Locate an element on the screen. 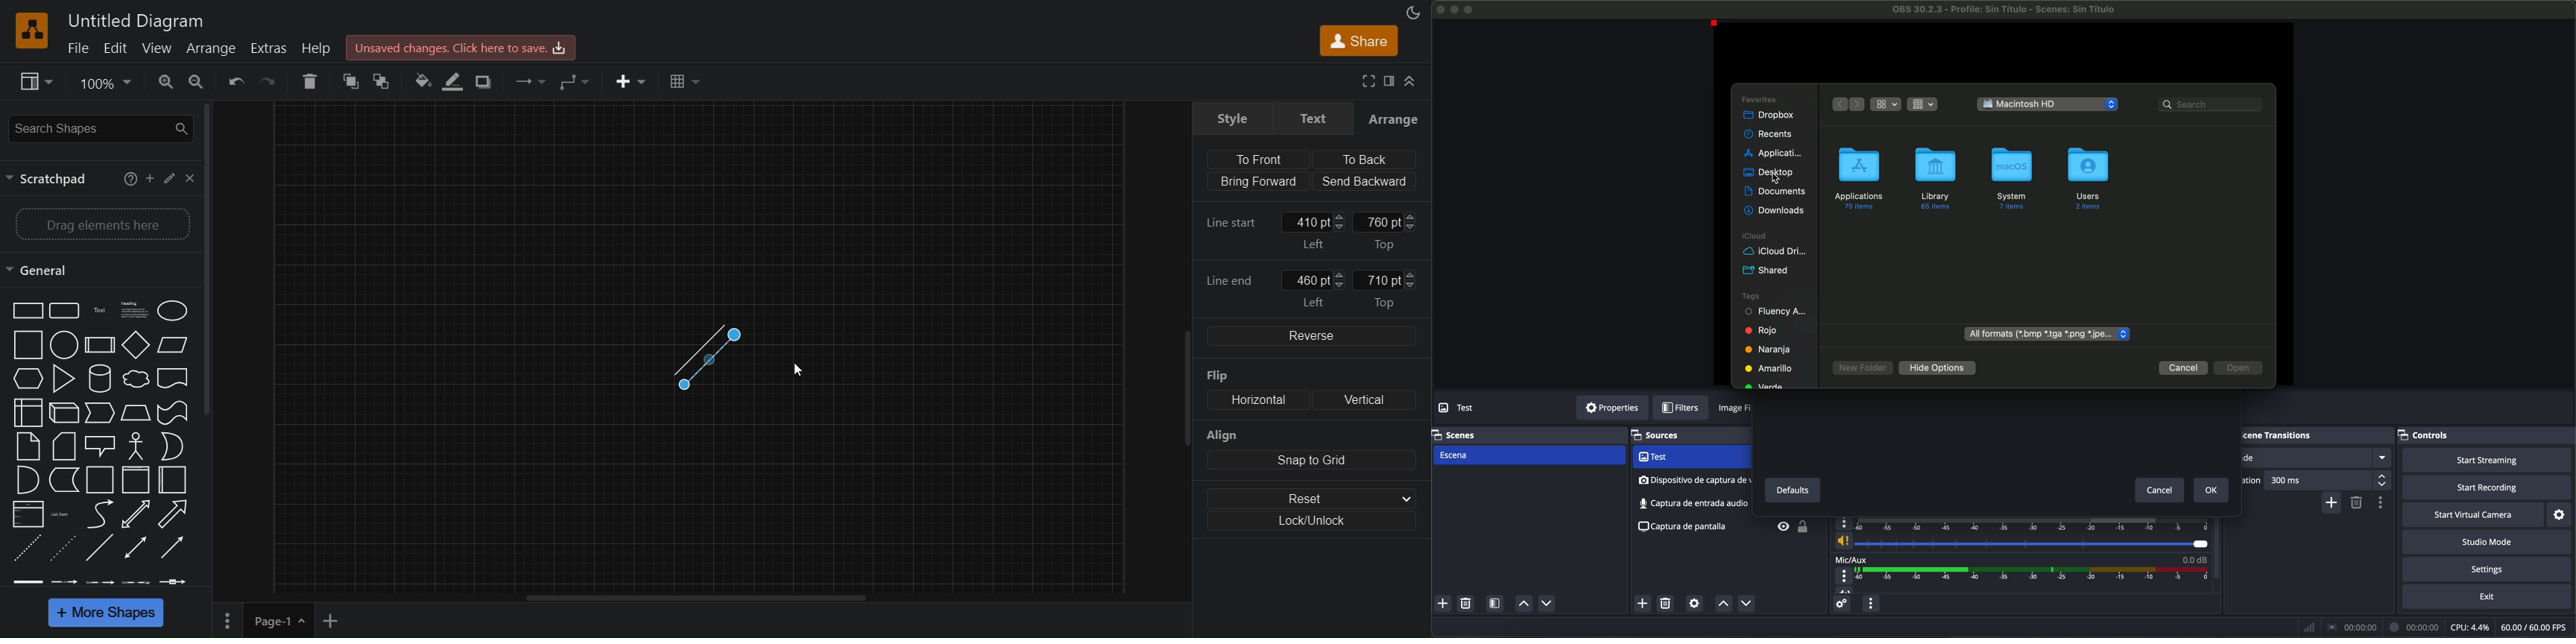  documents is located at coordinates (1776, 192).